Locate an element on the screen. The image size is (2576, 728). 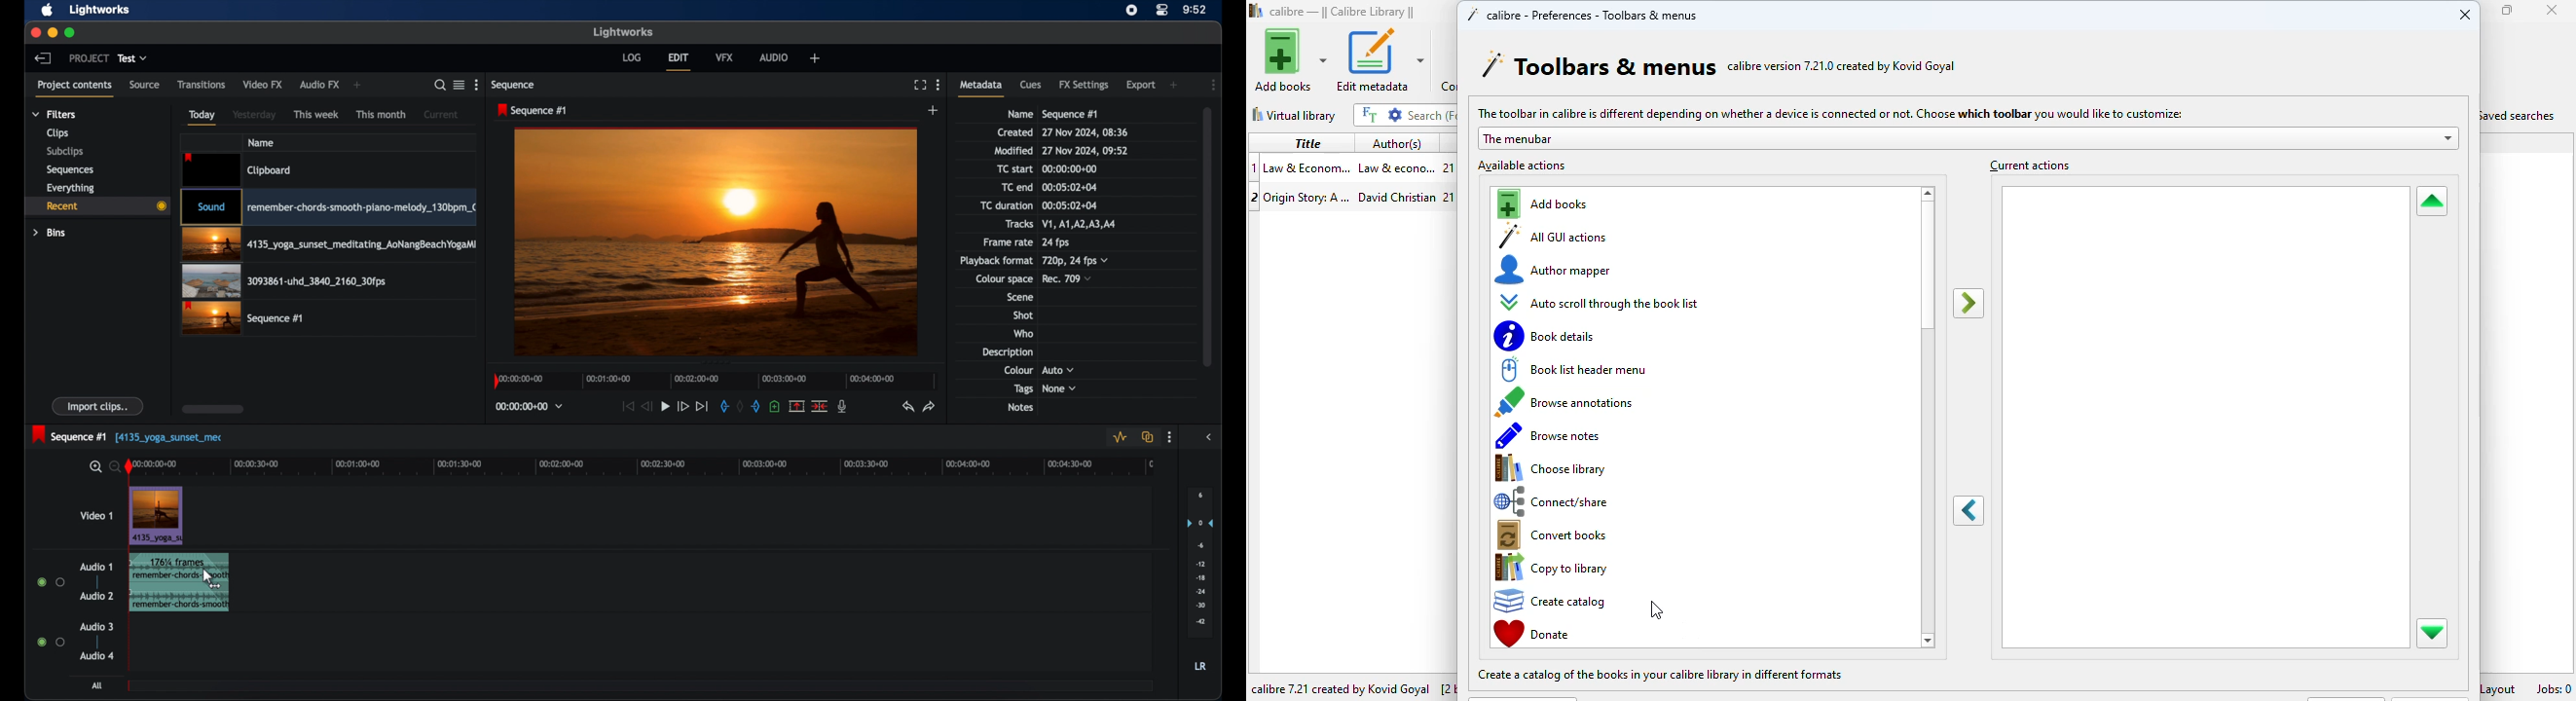
name is located at coordinates (260, 143).